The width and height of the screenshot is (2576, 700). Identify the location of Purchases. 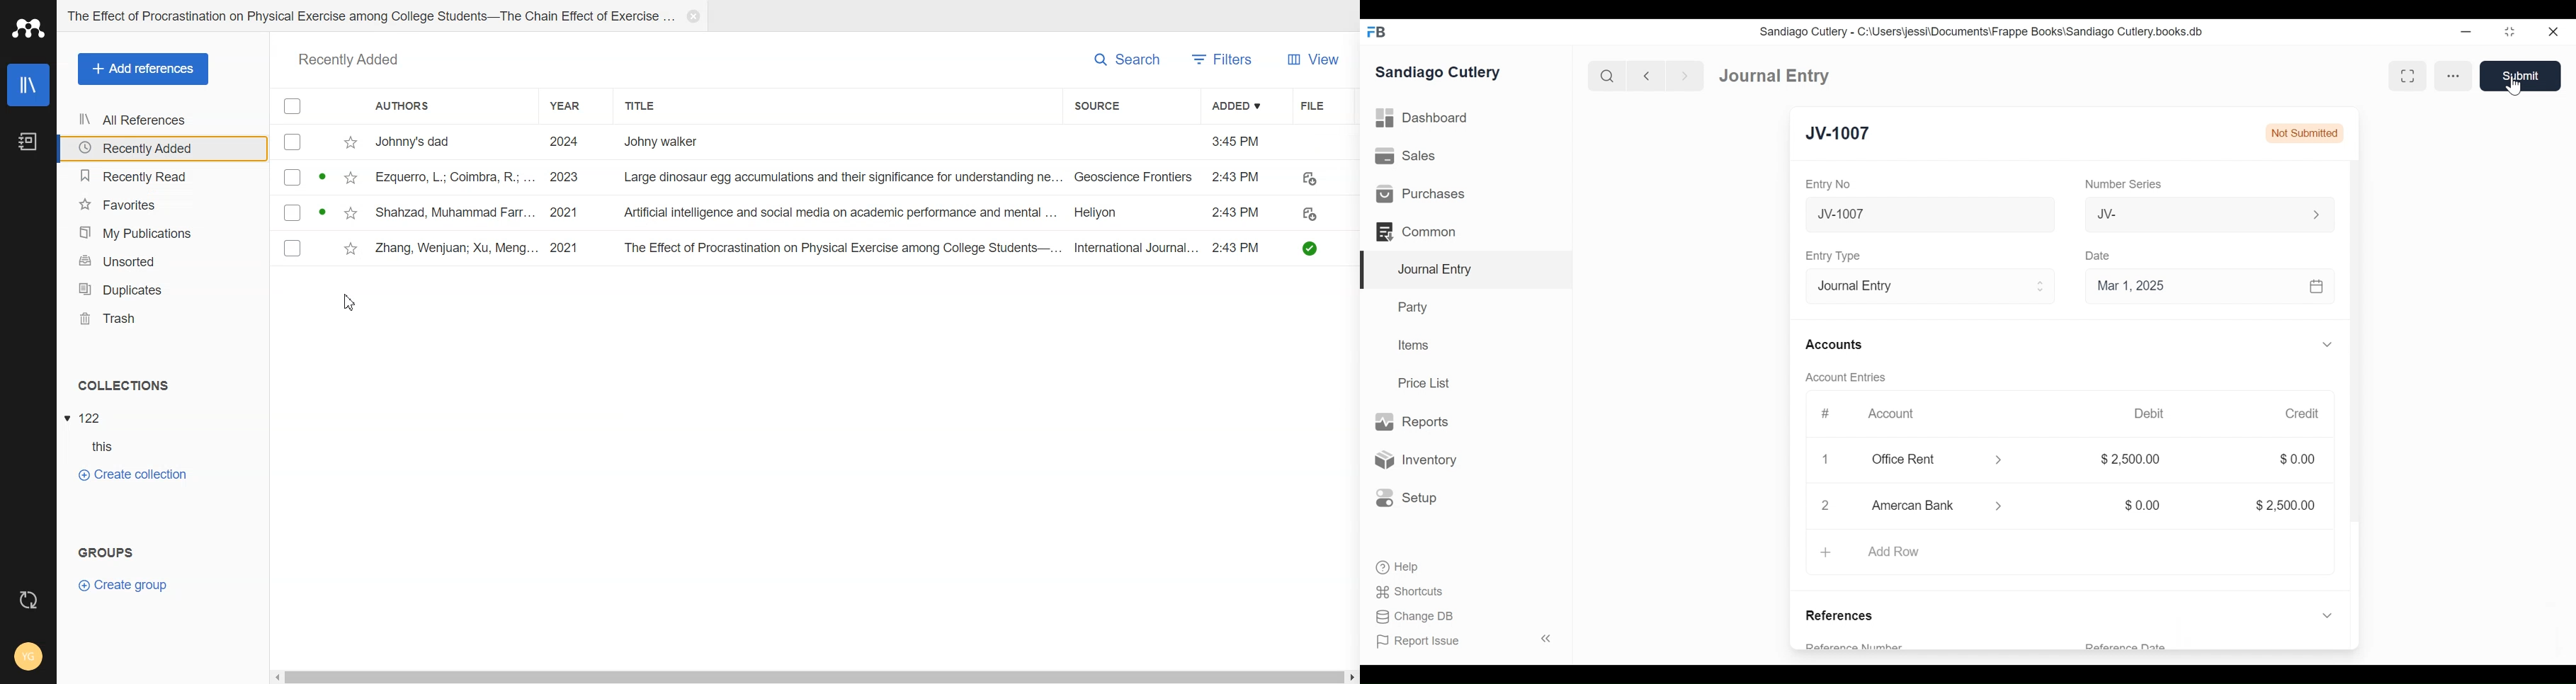
(1466, 193).